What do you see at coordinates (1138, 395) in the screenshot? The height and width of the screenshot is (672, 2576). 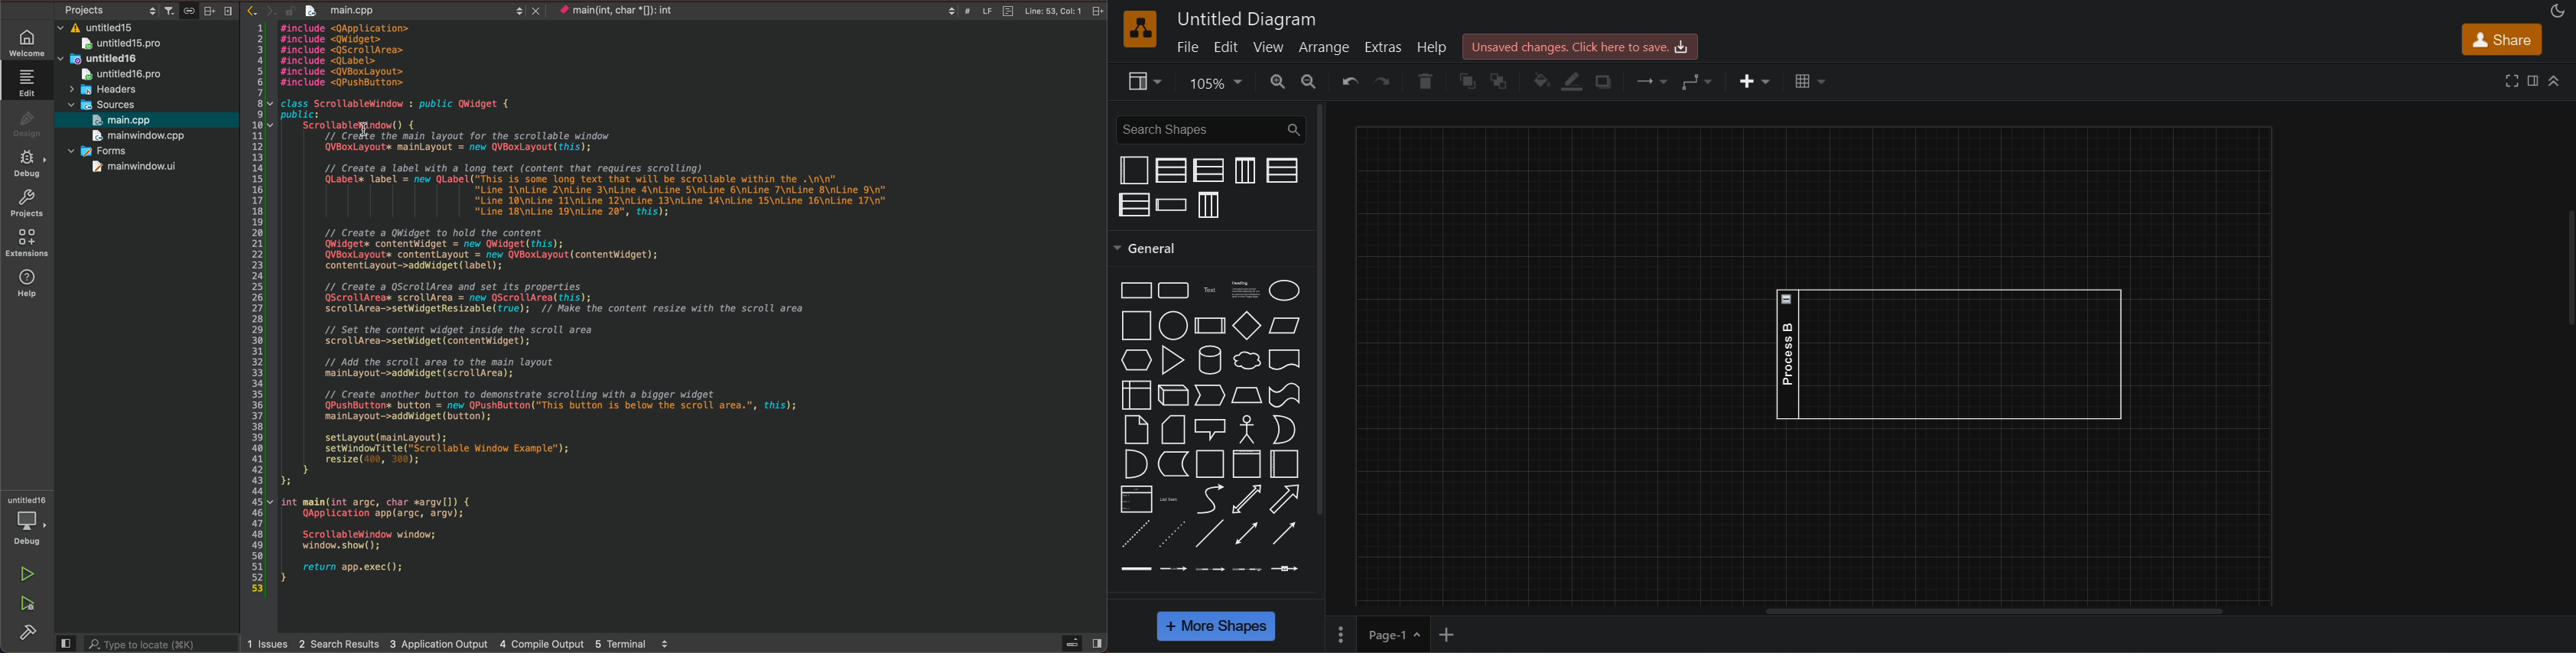 I see `internal storage` at bounding box center [1138, 395].